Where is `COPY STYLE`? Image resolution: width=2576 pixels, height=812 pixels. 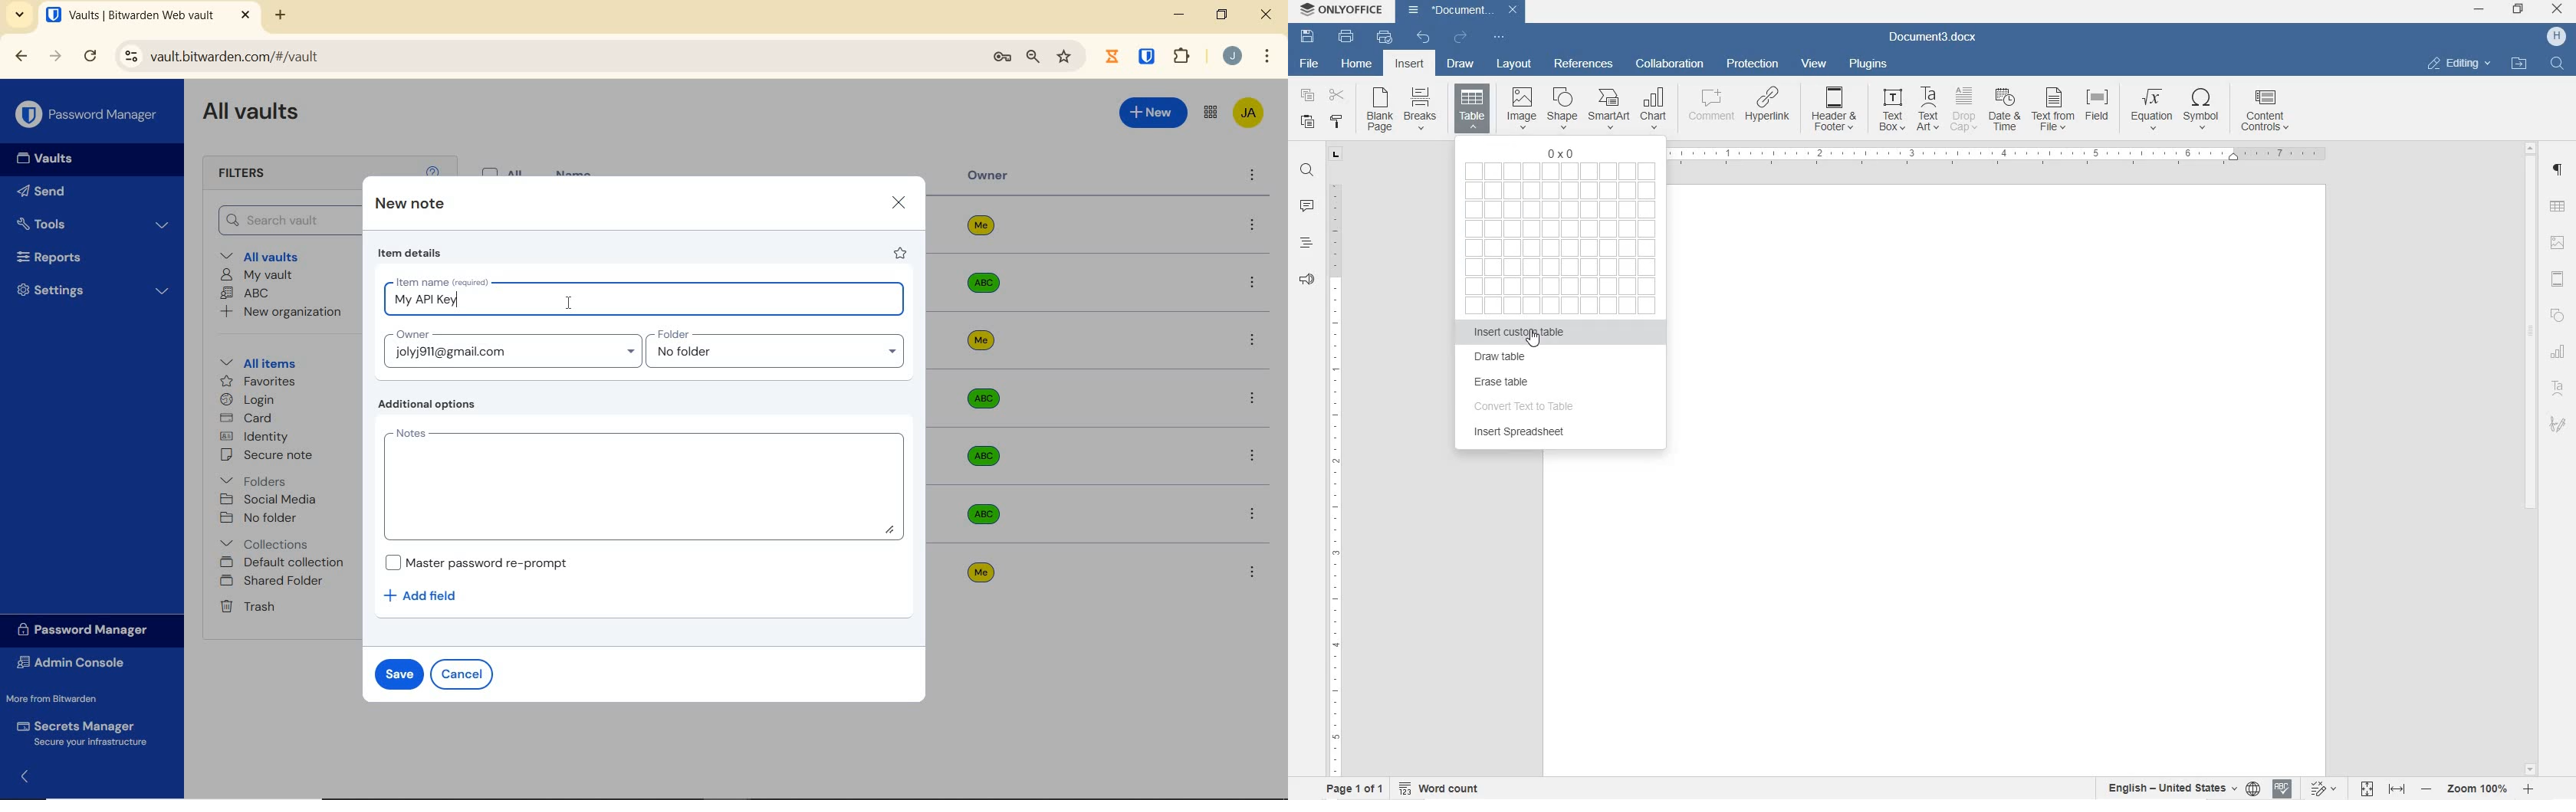
COPY STYLE is located at coordinates (1338, 123).